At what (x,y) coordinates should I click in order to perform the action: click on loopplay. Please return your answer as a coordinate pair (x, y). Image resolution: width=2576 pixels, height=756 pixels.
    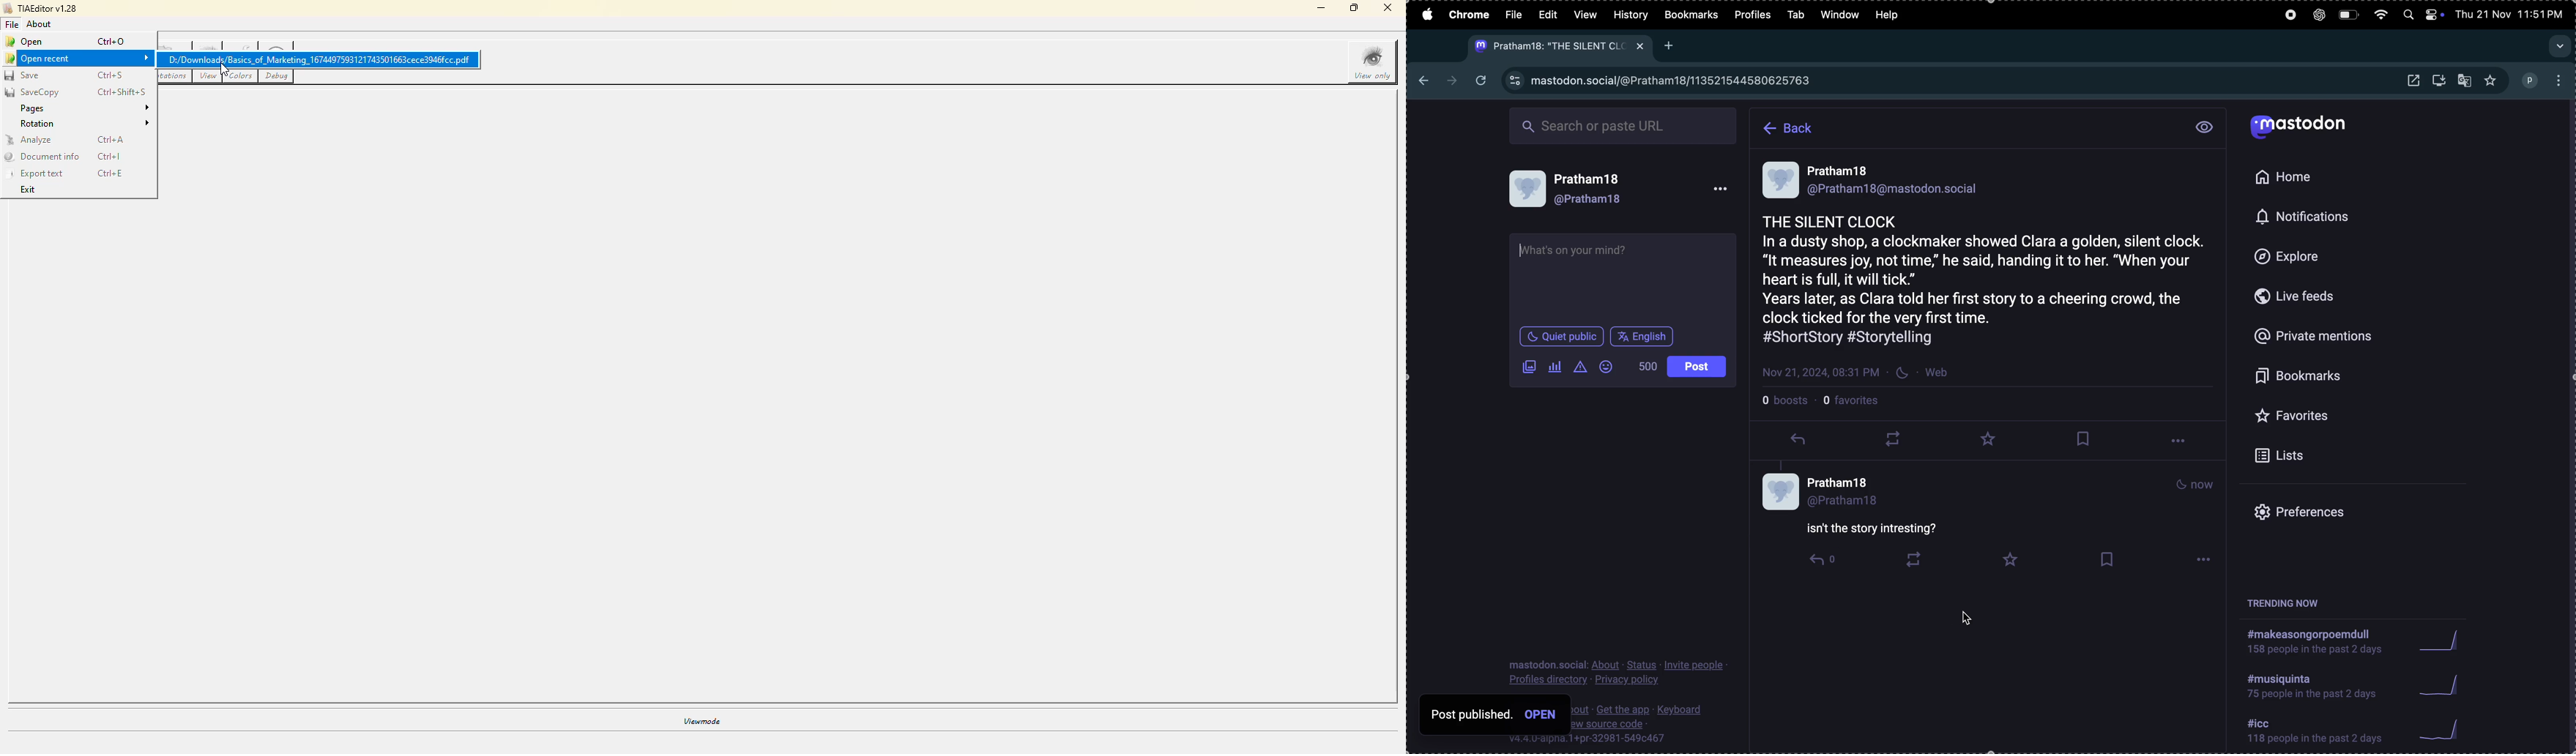
    Looking at the image, I should click on (1891, 439).